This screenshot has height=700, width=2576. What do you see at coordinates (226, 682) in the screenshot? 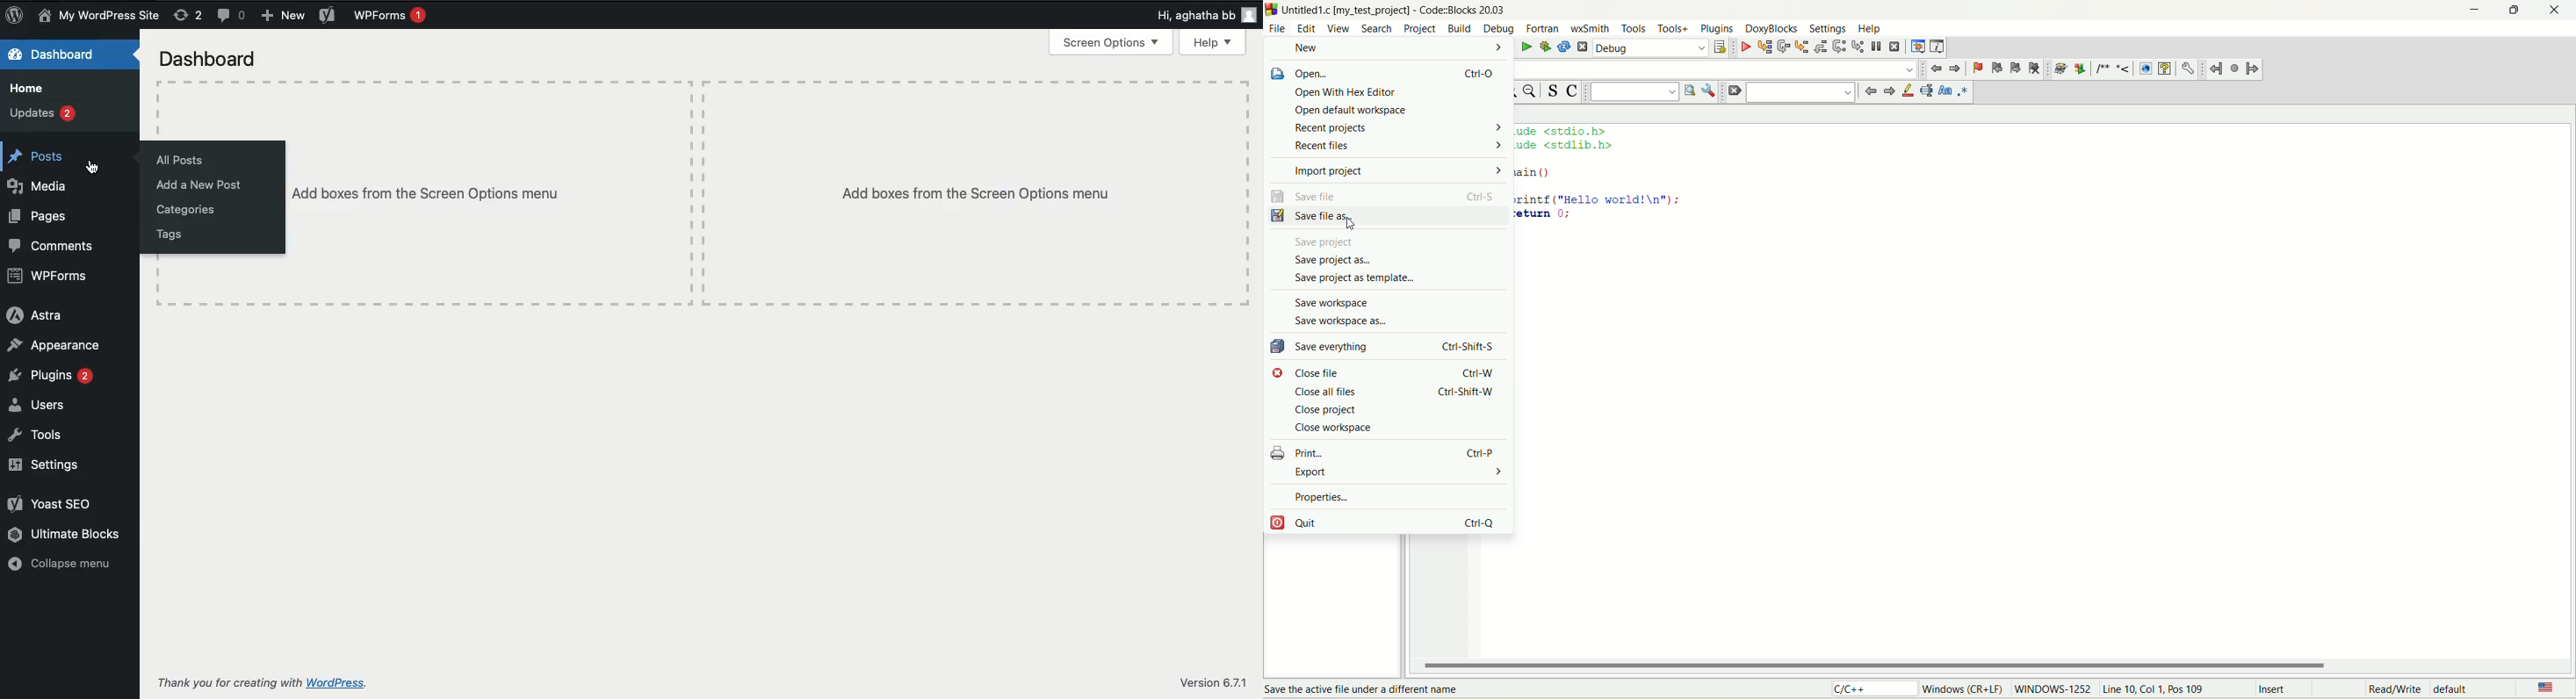
I see `Thank you for creating with WordPress` at bounding box center [226, 682].